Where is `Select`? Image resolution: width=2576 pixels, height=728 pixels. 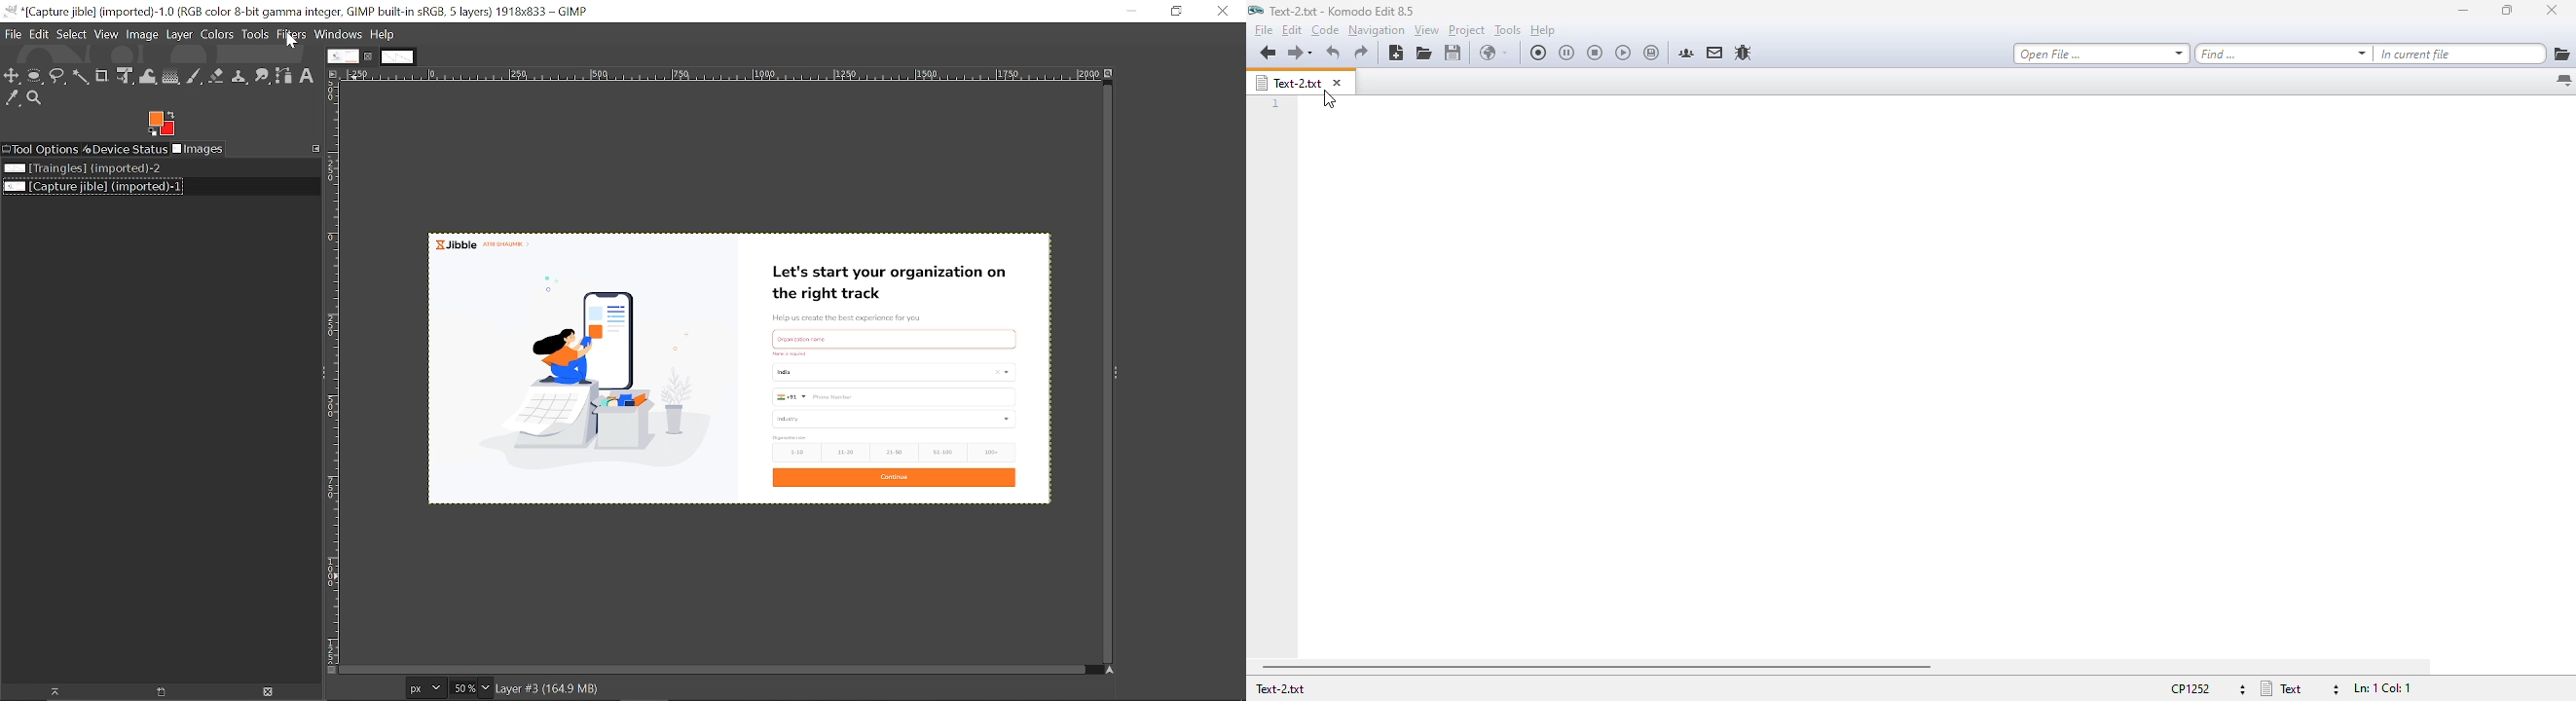 Select is located at coordinates (72, 35).